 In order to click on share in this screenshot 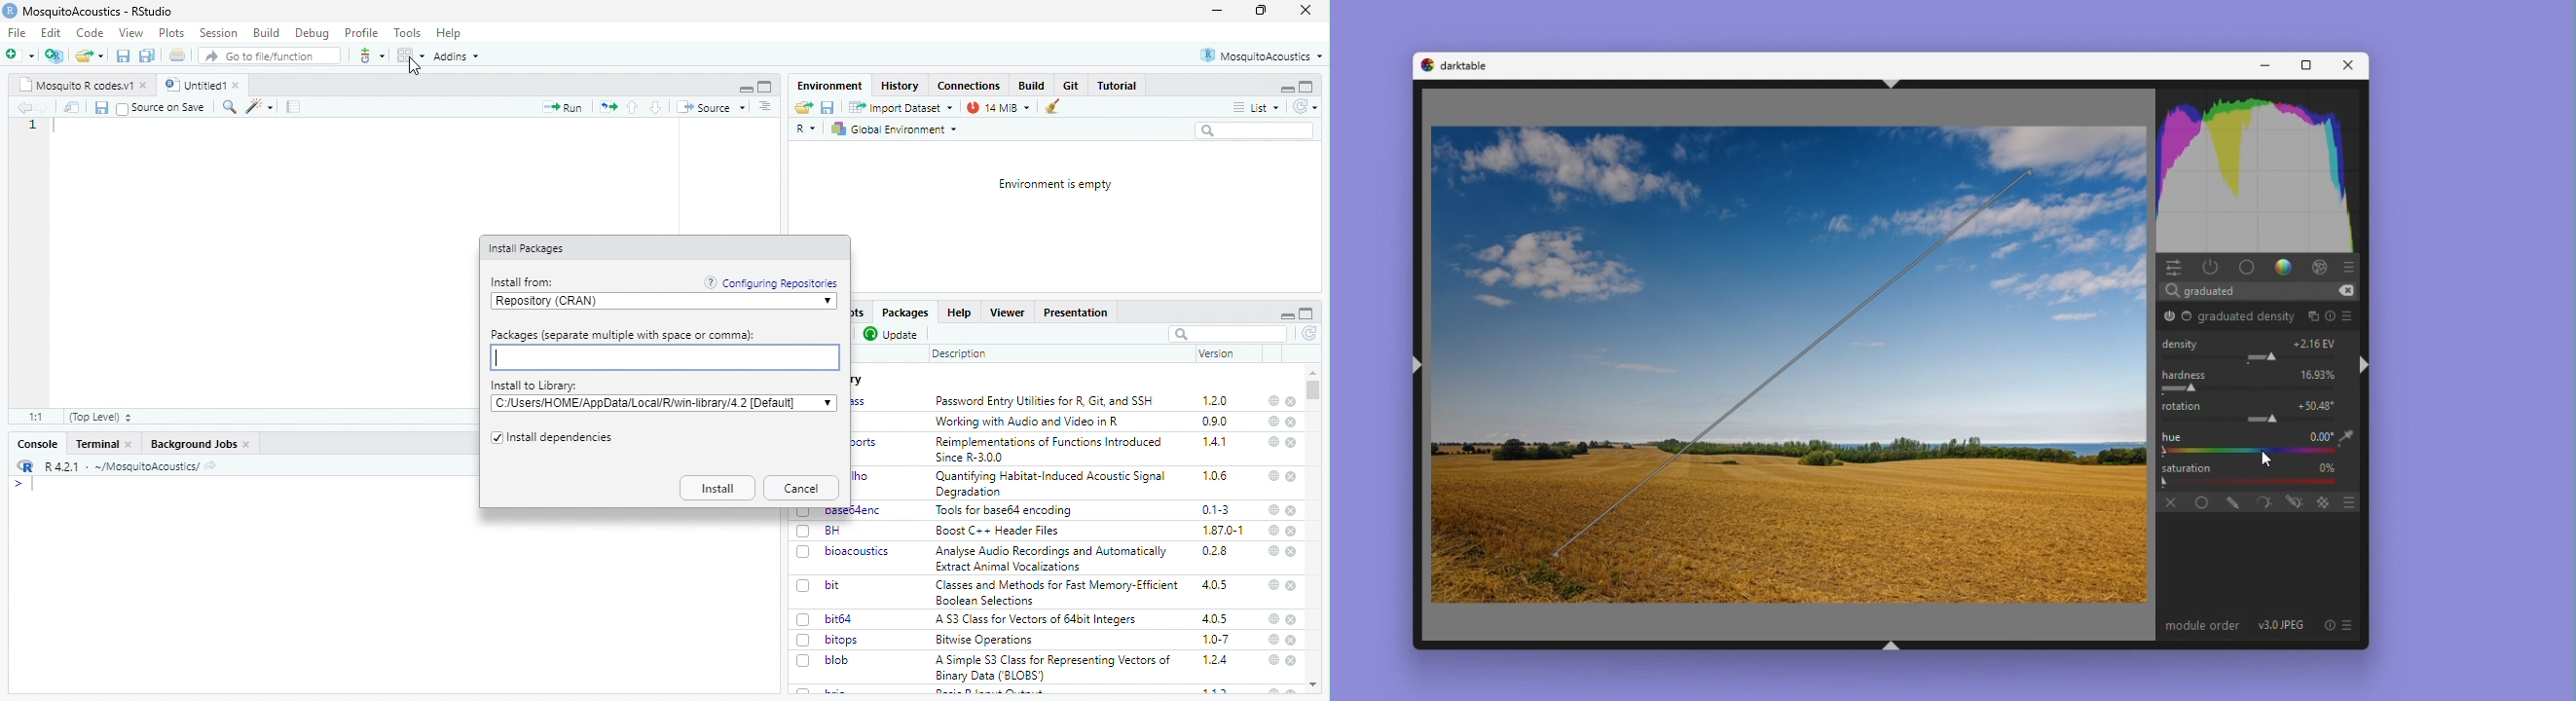, I will do `click(804, 107)`.